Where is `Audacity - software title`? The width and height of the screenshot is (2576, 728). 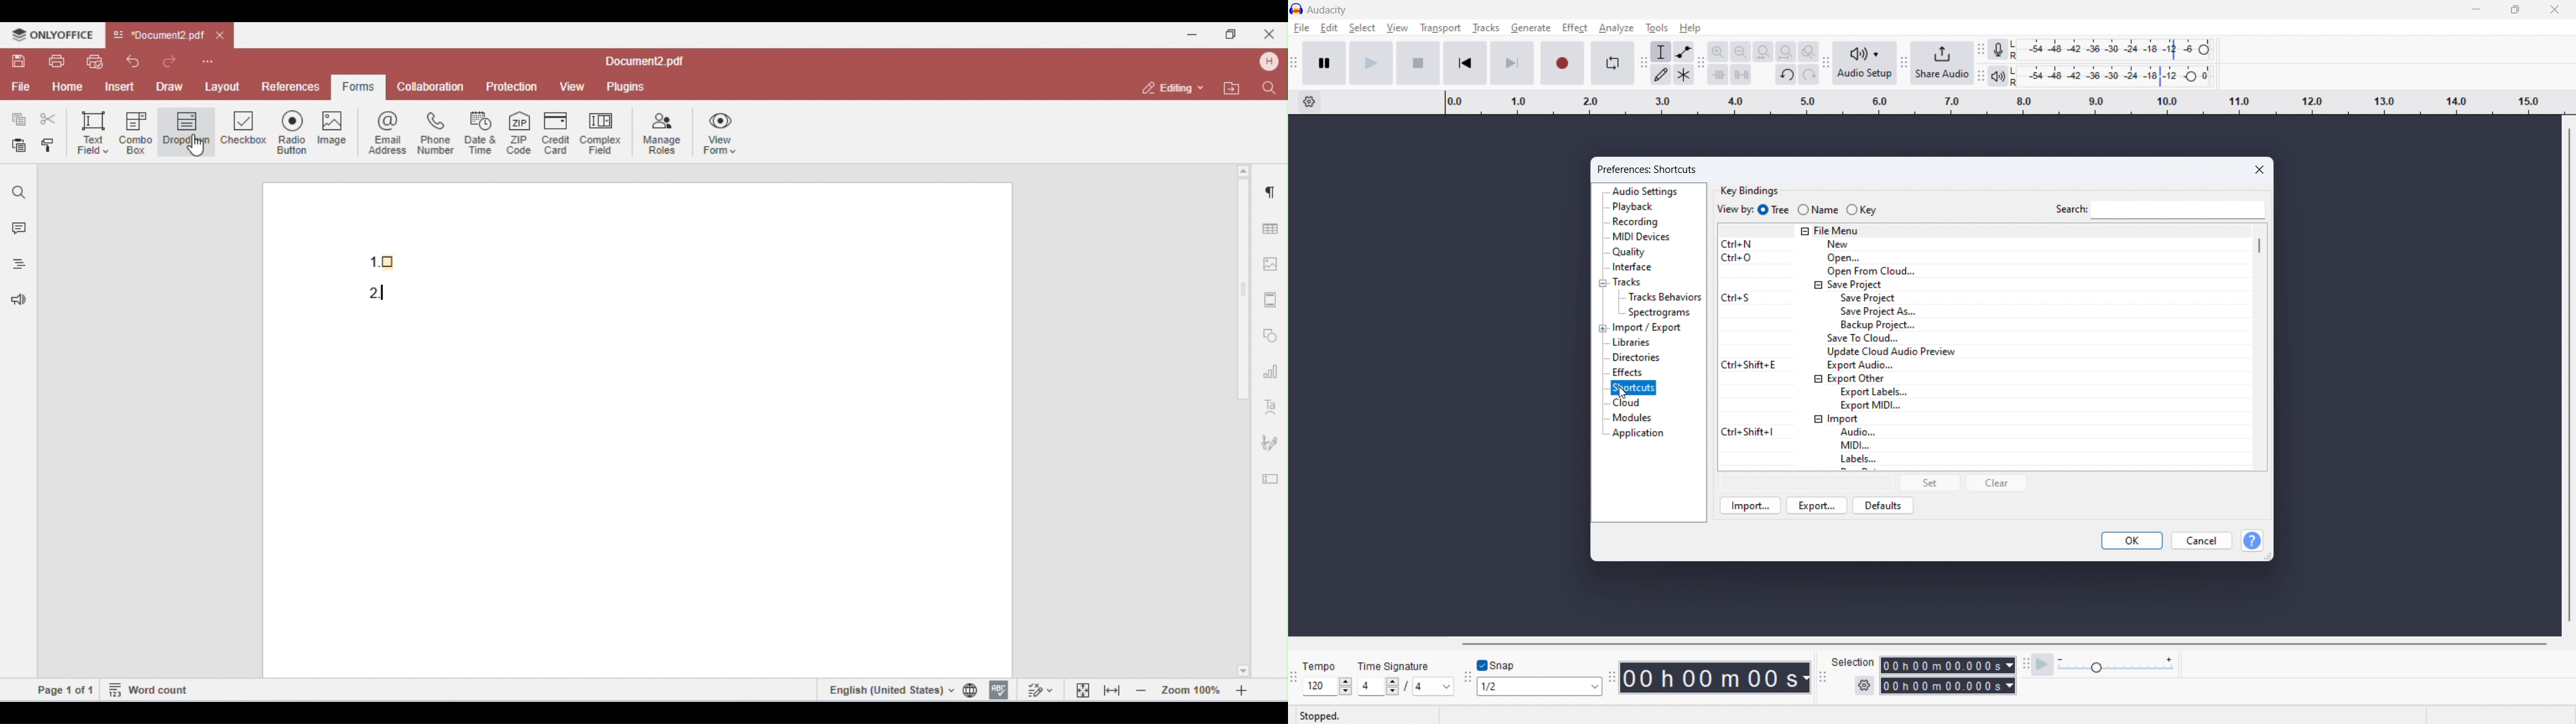
Audacity - software title is located at coordinates (1327, 10).